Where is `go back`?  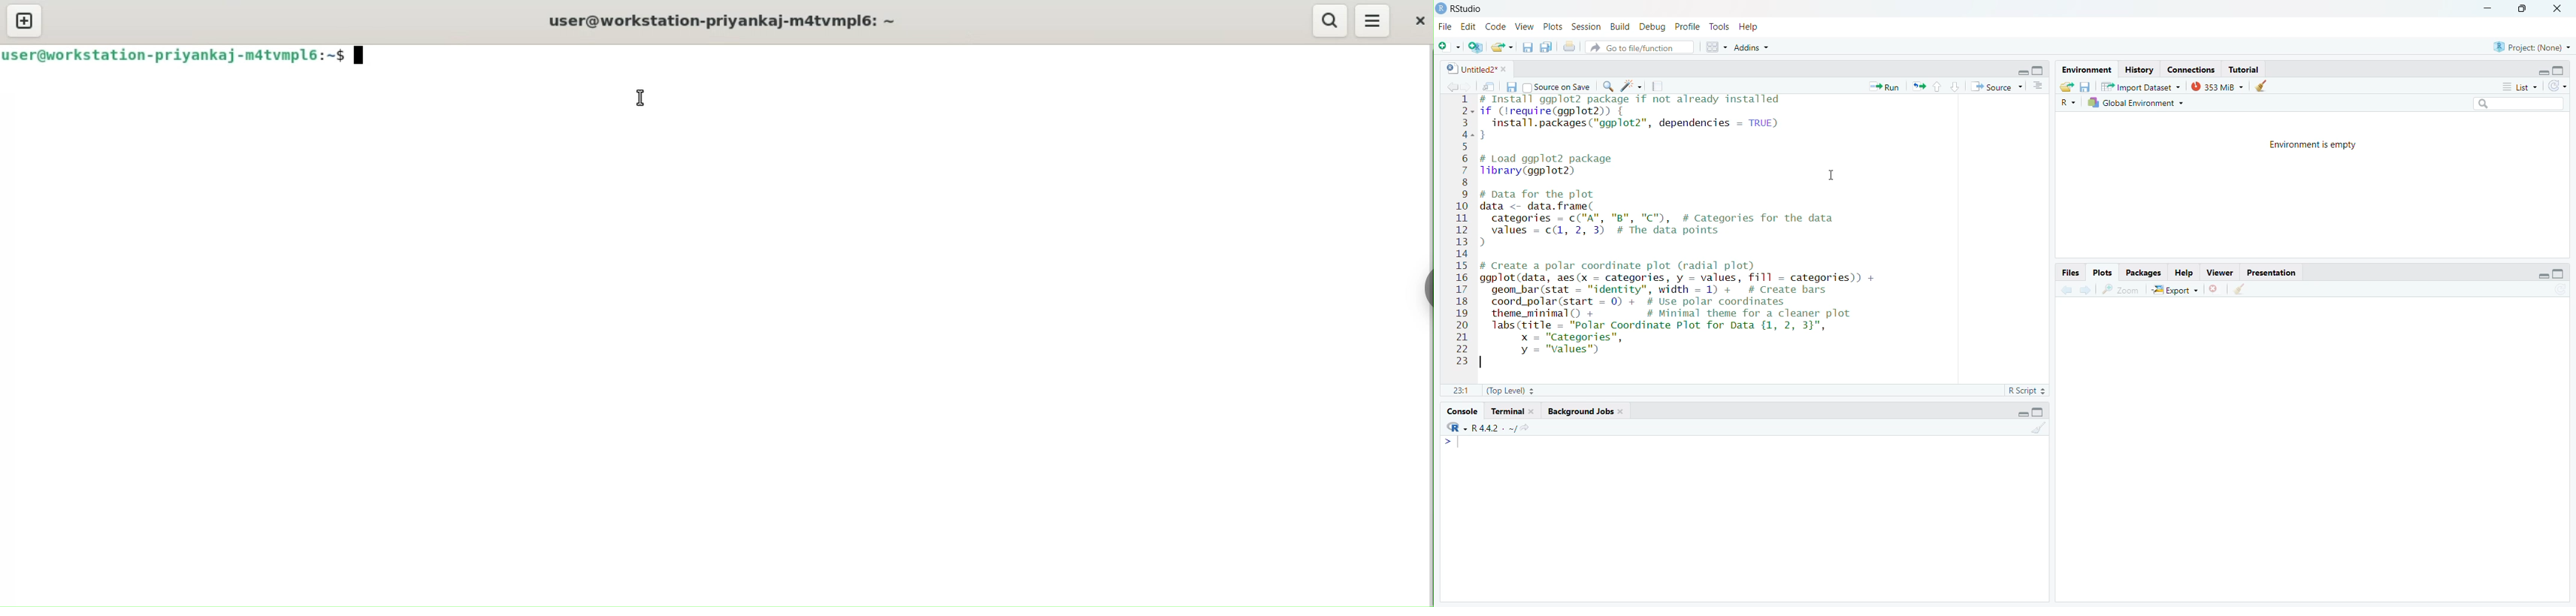 go back is located at coordinates (2064, 290).